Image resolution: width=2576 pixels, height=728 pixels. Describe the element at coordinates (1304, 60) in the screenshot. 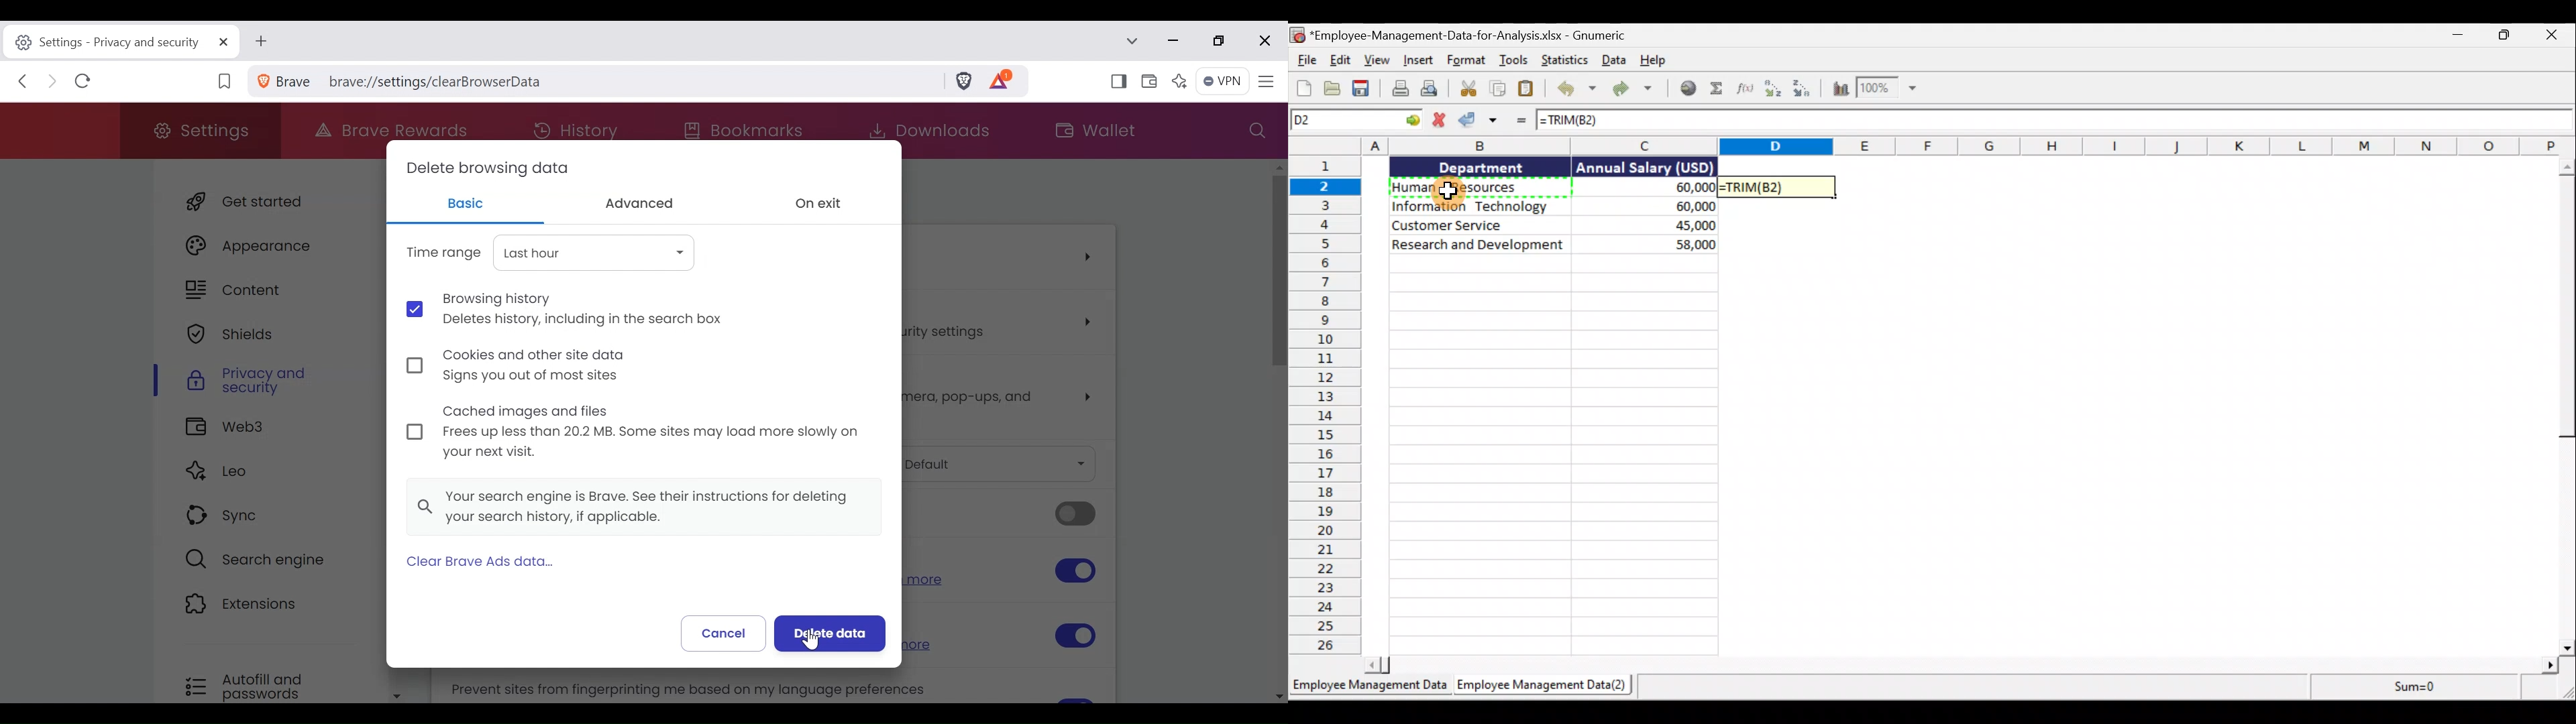

I see `File` at that location.